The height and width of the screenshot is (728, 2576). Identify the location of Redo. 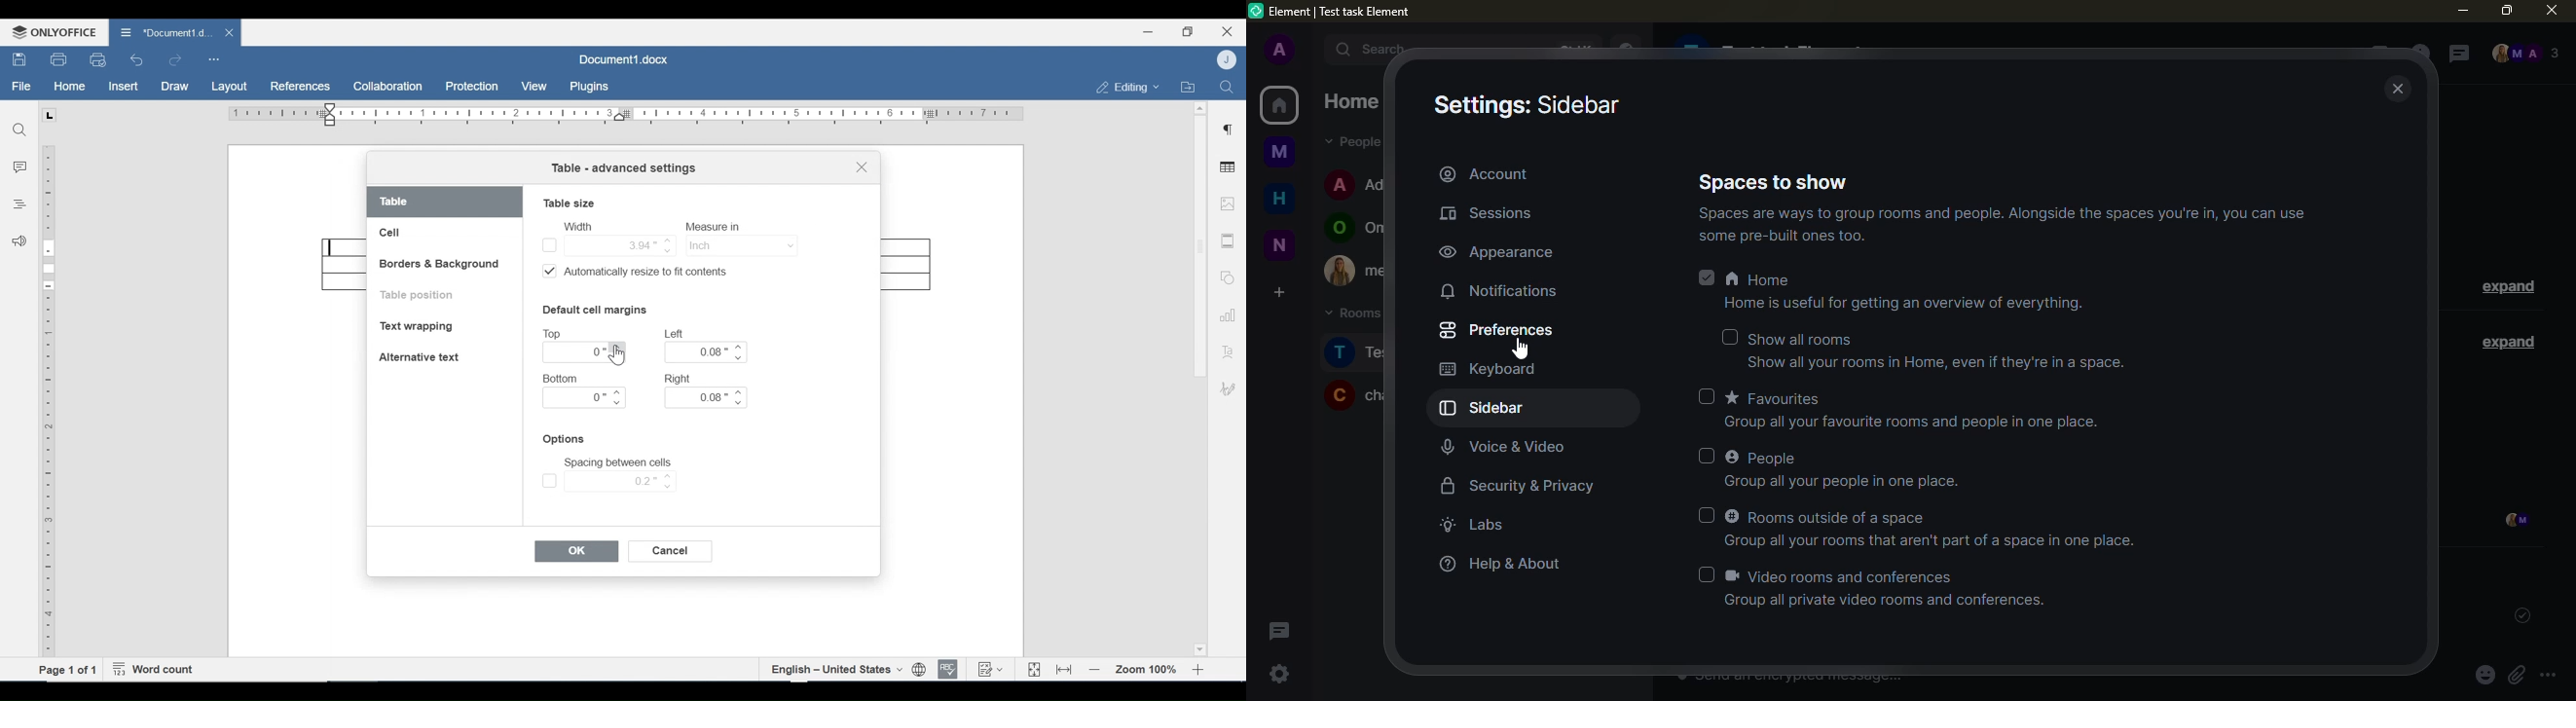
(175, 60).